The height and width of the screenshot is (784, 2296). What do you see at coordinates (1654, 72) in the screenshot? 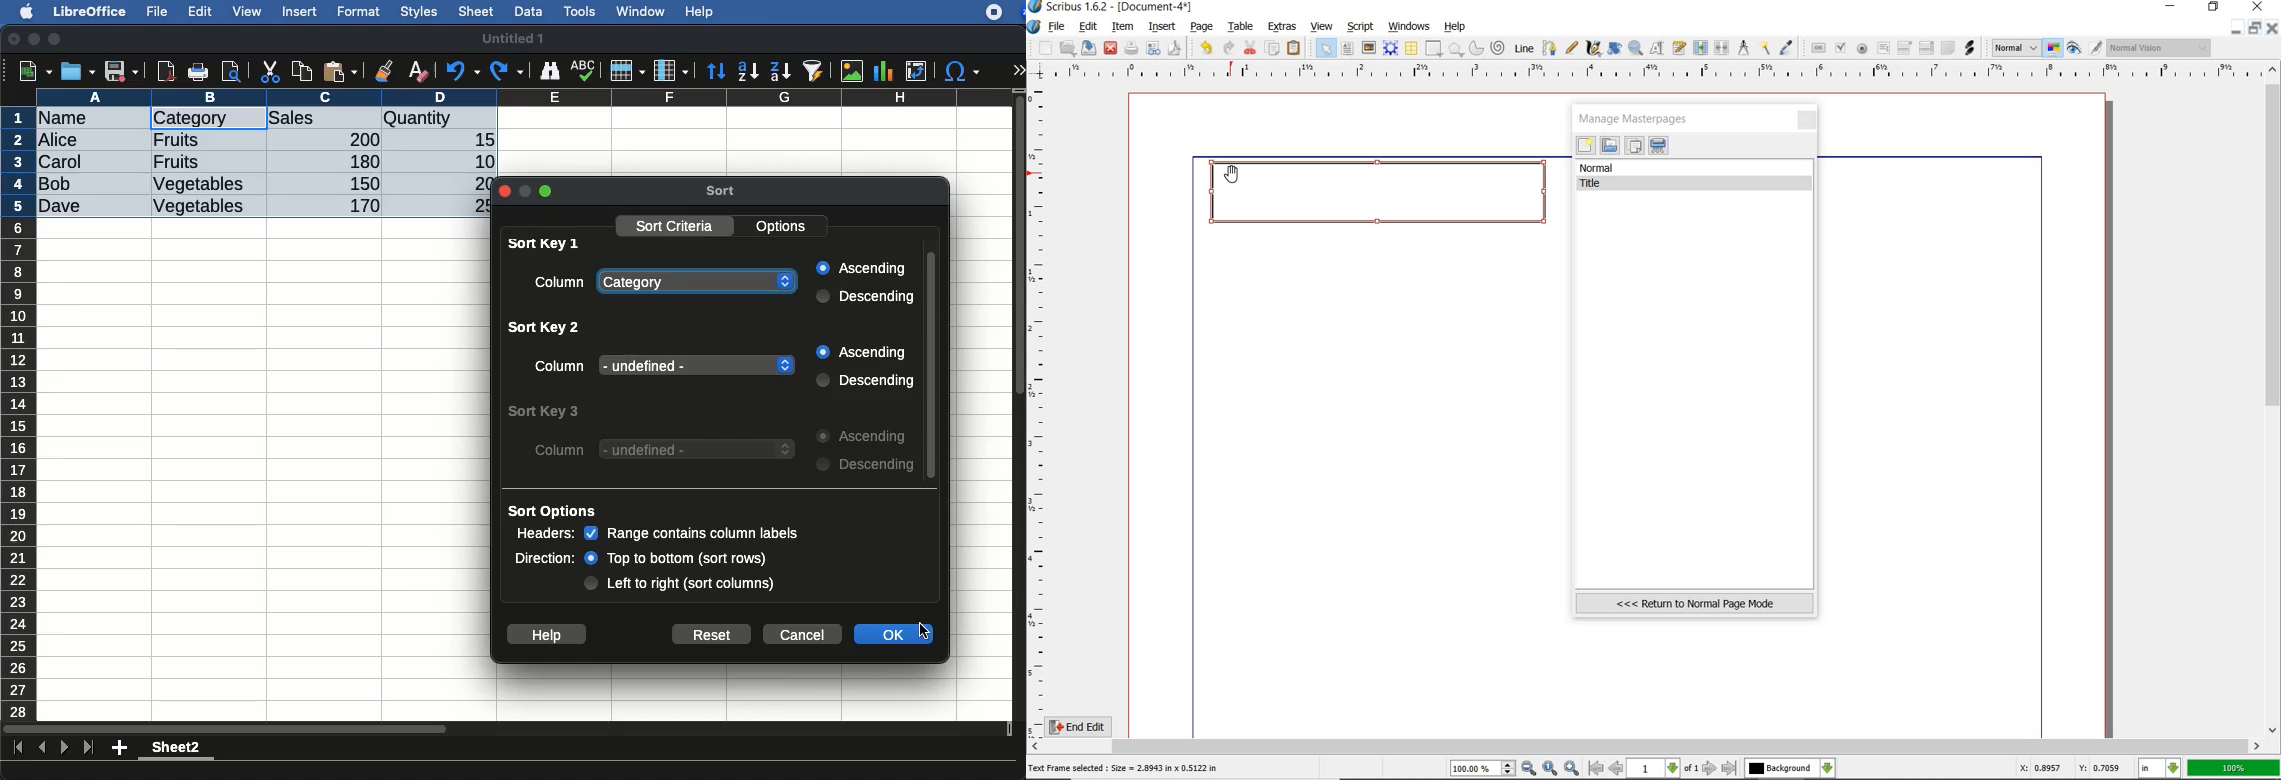
I see `ruler` at bounding box center [1654, 72].